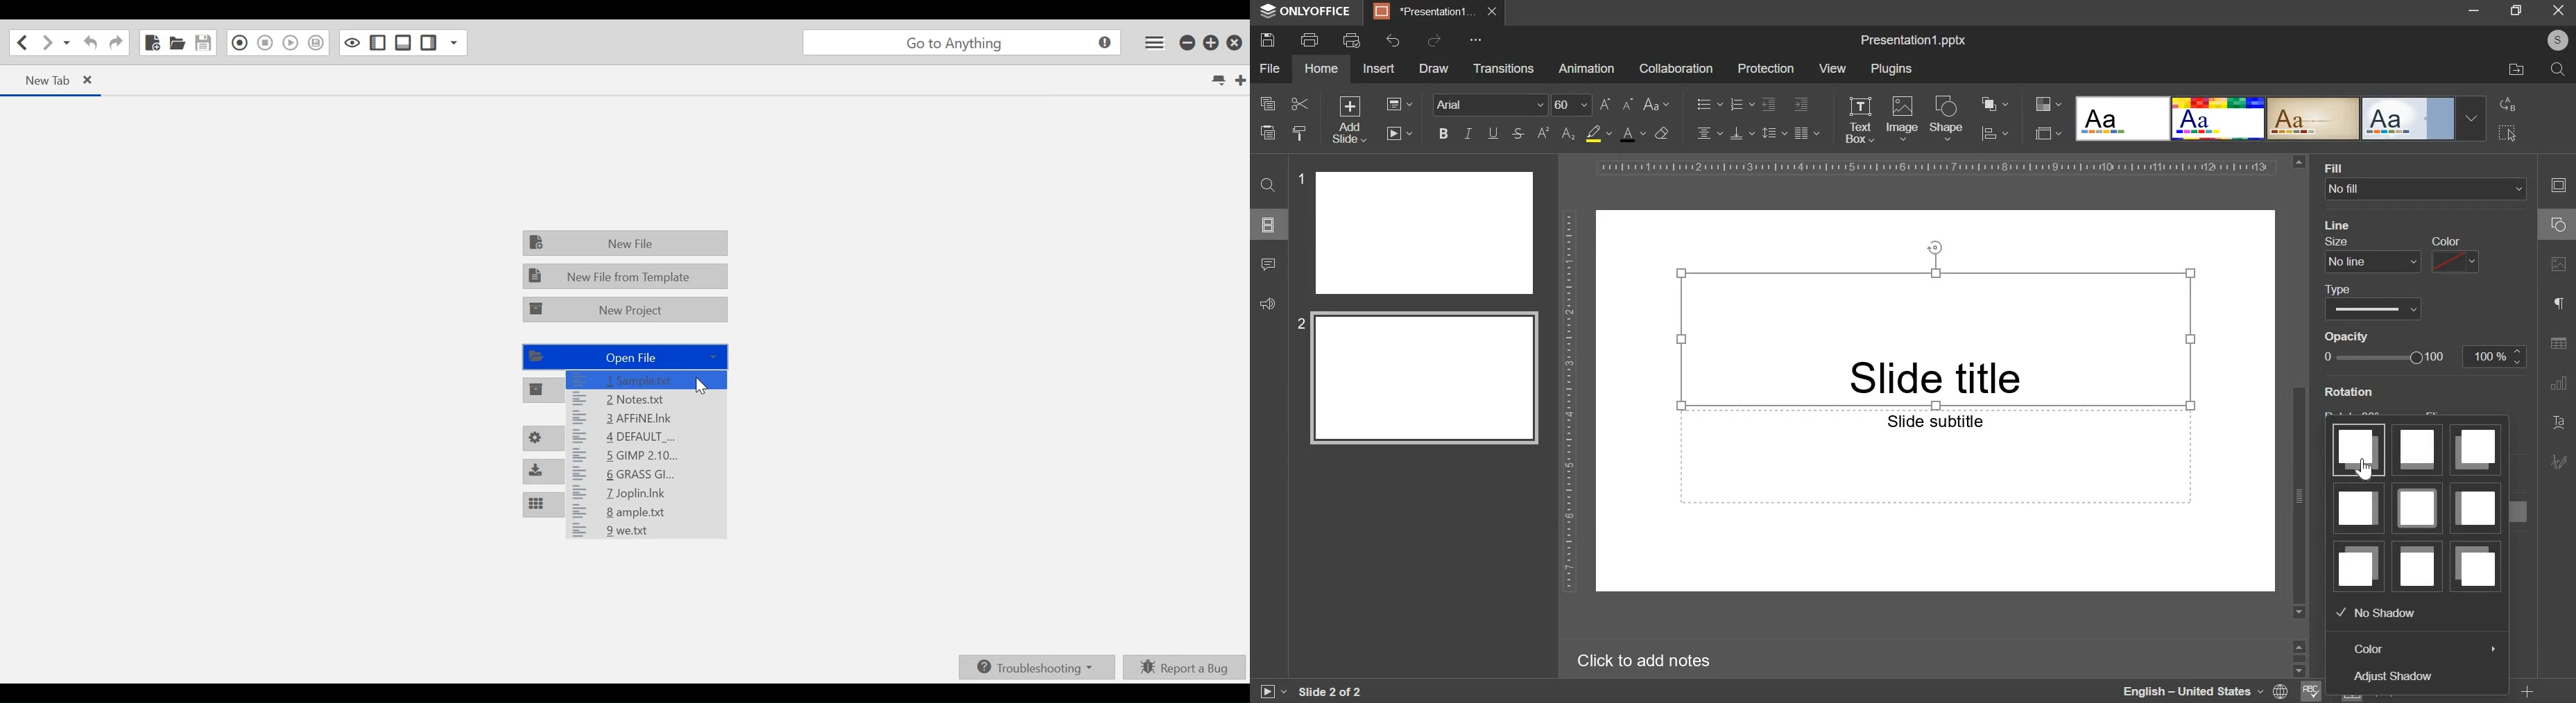 Image resolution: width=2576 pixels, height=728 pixels. I want to click on print preview, so click(1352, 40).